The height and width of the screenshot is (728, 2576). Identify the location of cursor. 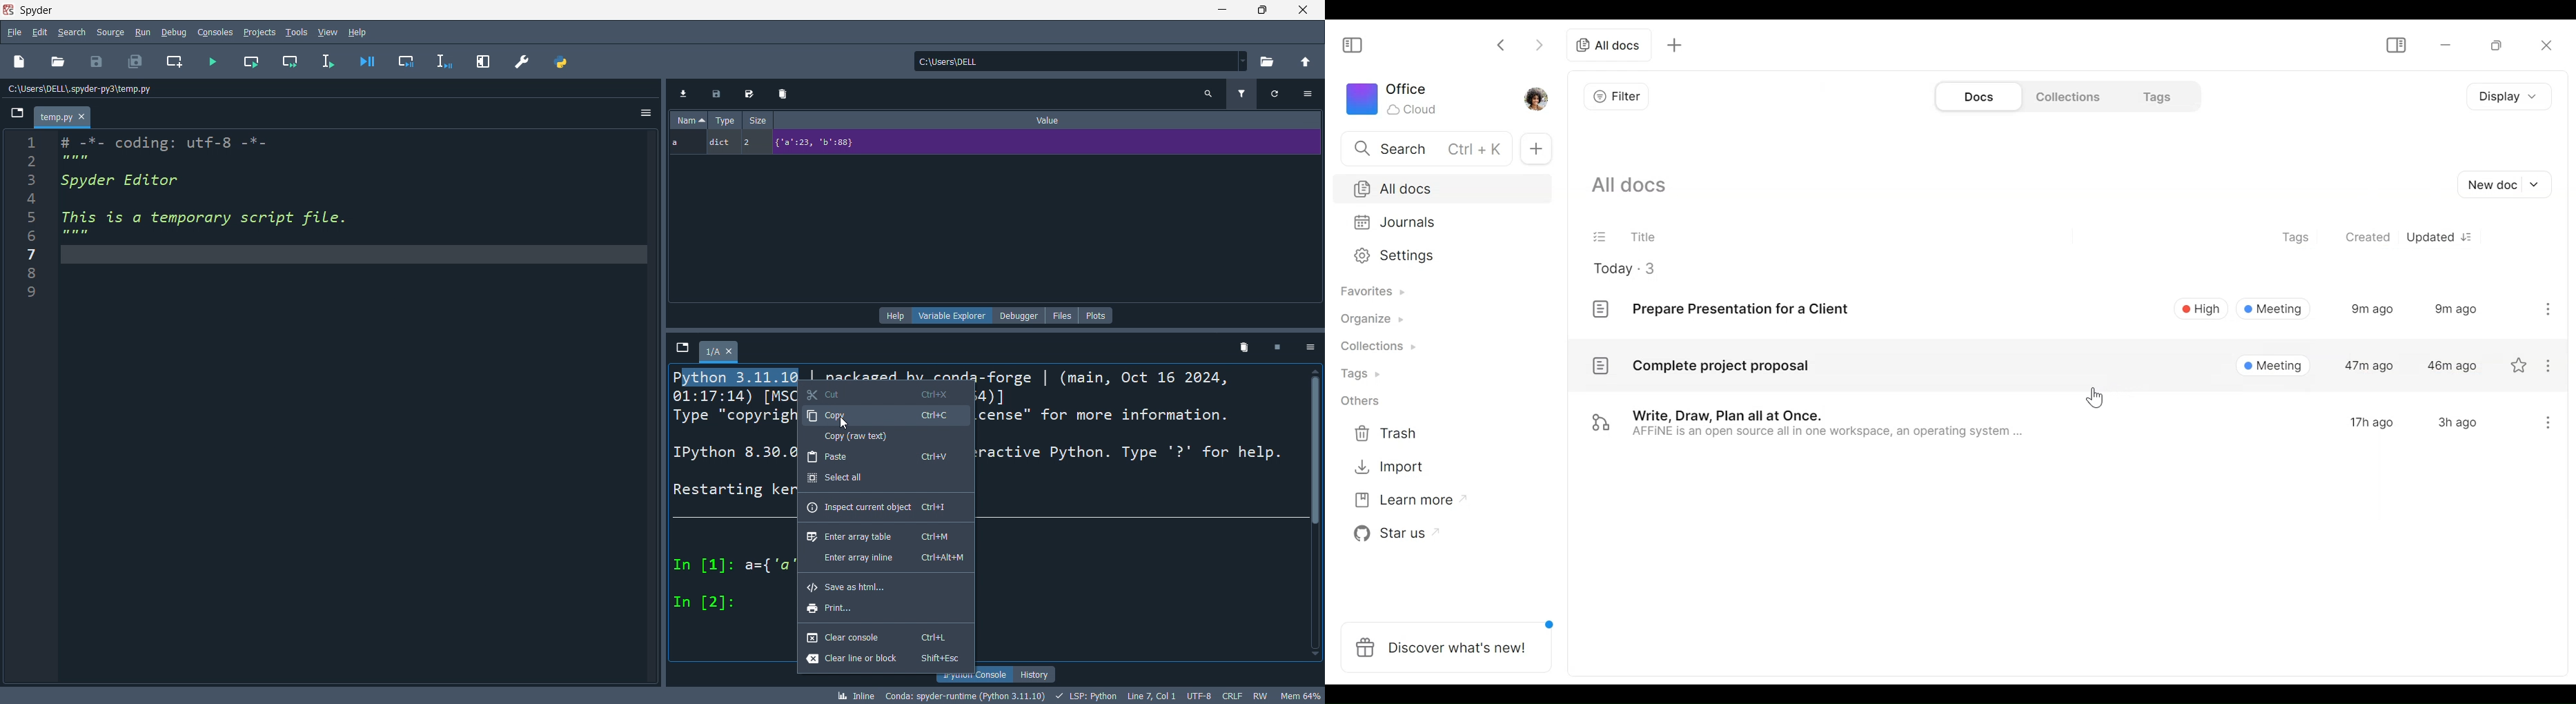
(849, 424).